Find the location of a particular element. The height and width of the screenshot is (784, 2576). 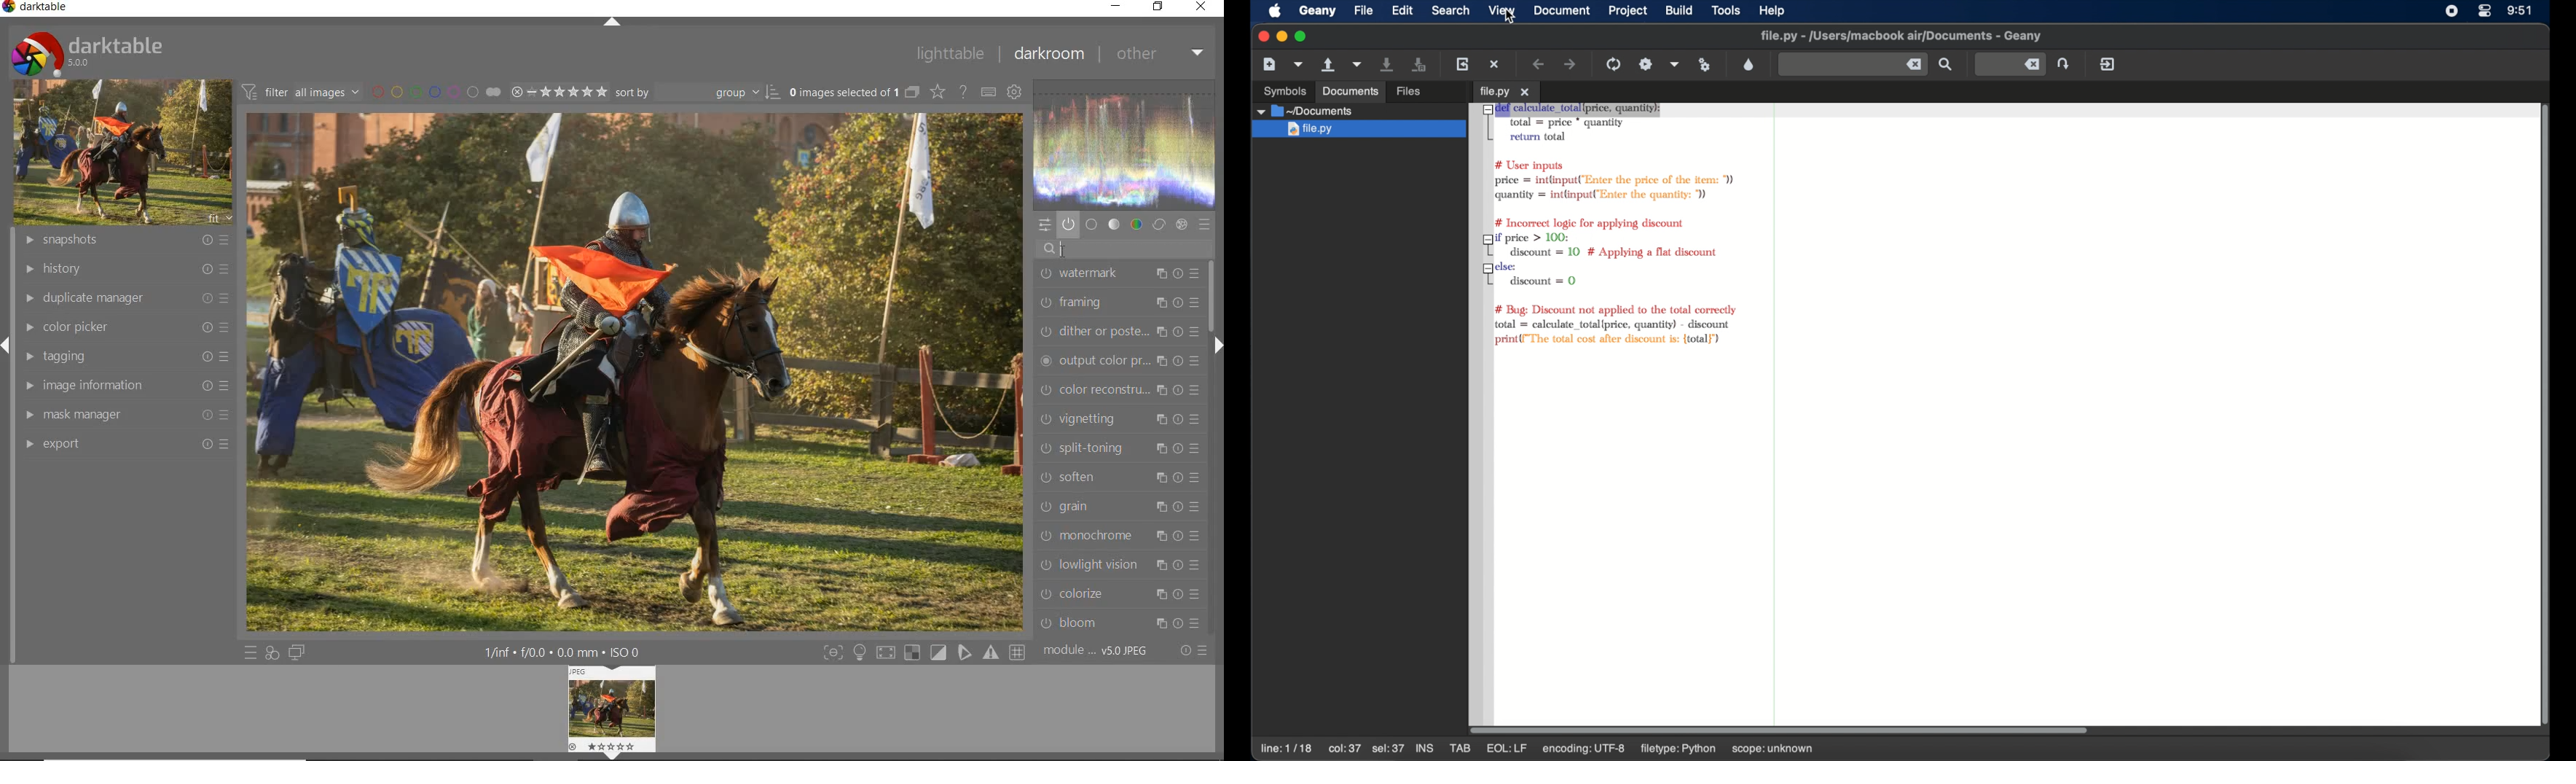

color reconstruction is located at coordinates (1119, 390).